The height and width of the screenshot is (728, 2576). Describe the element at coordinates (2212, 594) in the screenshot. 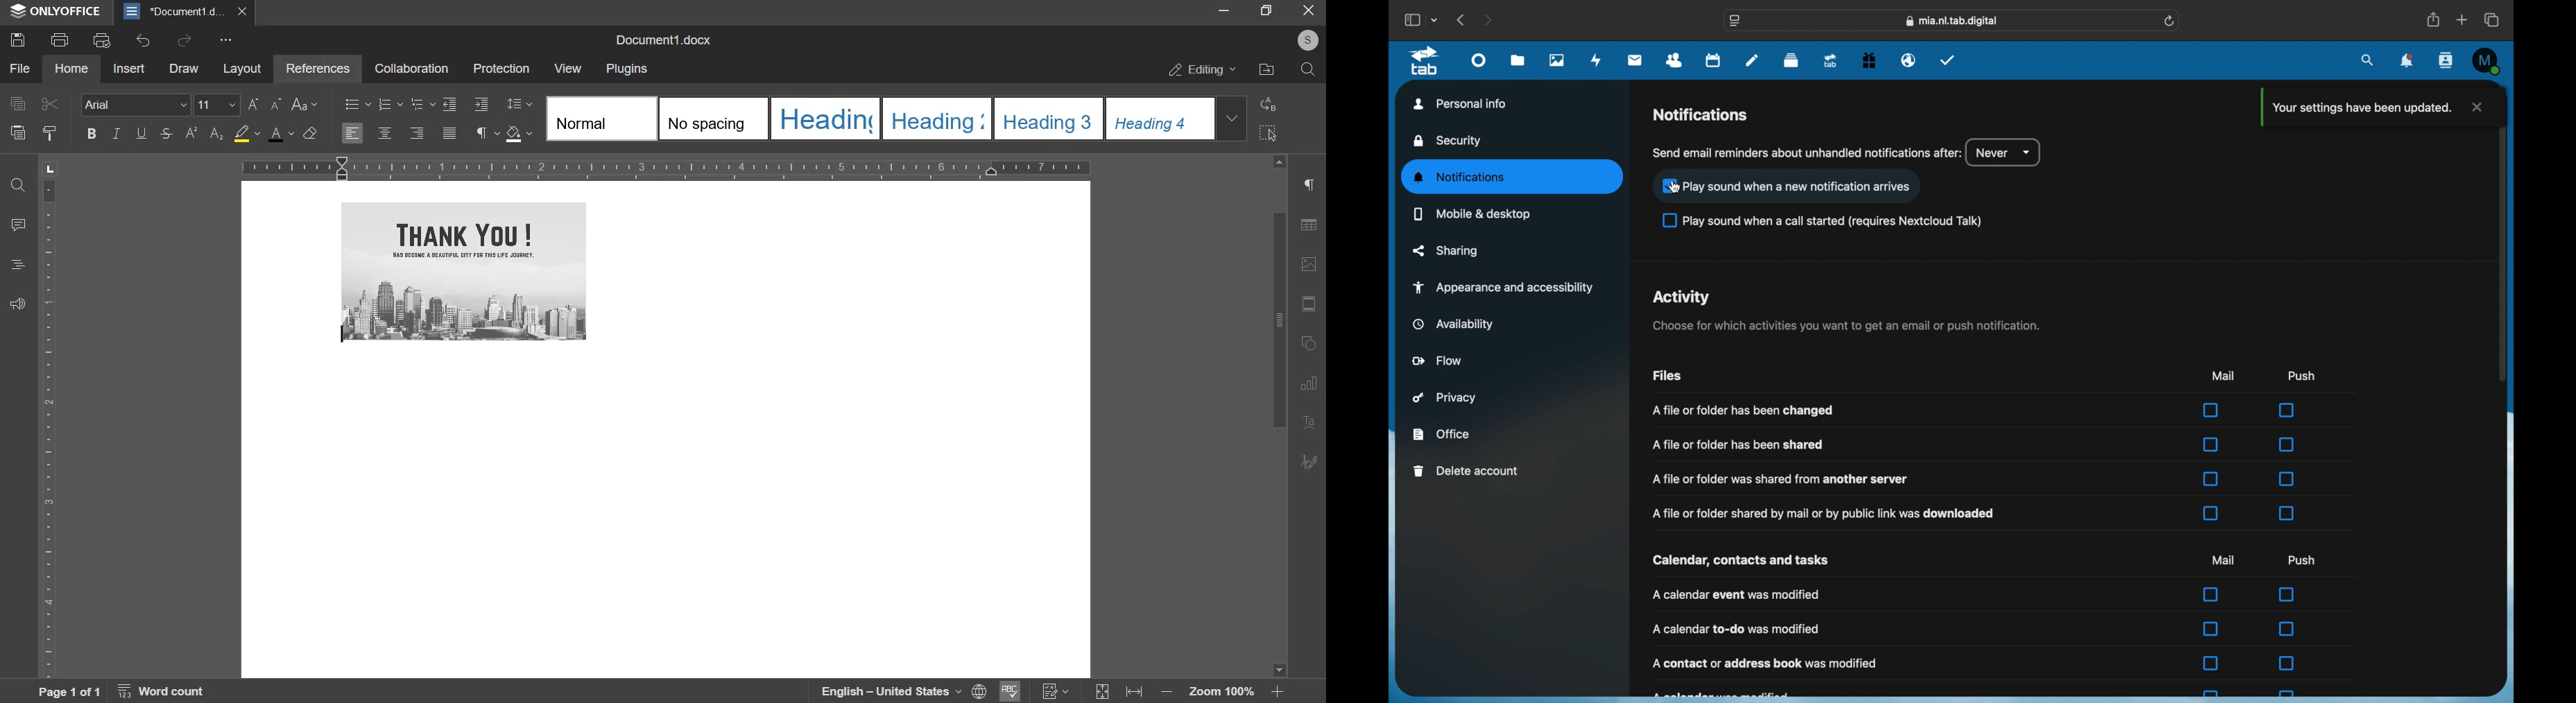

I see `checkbox` at that location.